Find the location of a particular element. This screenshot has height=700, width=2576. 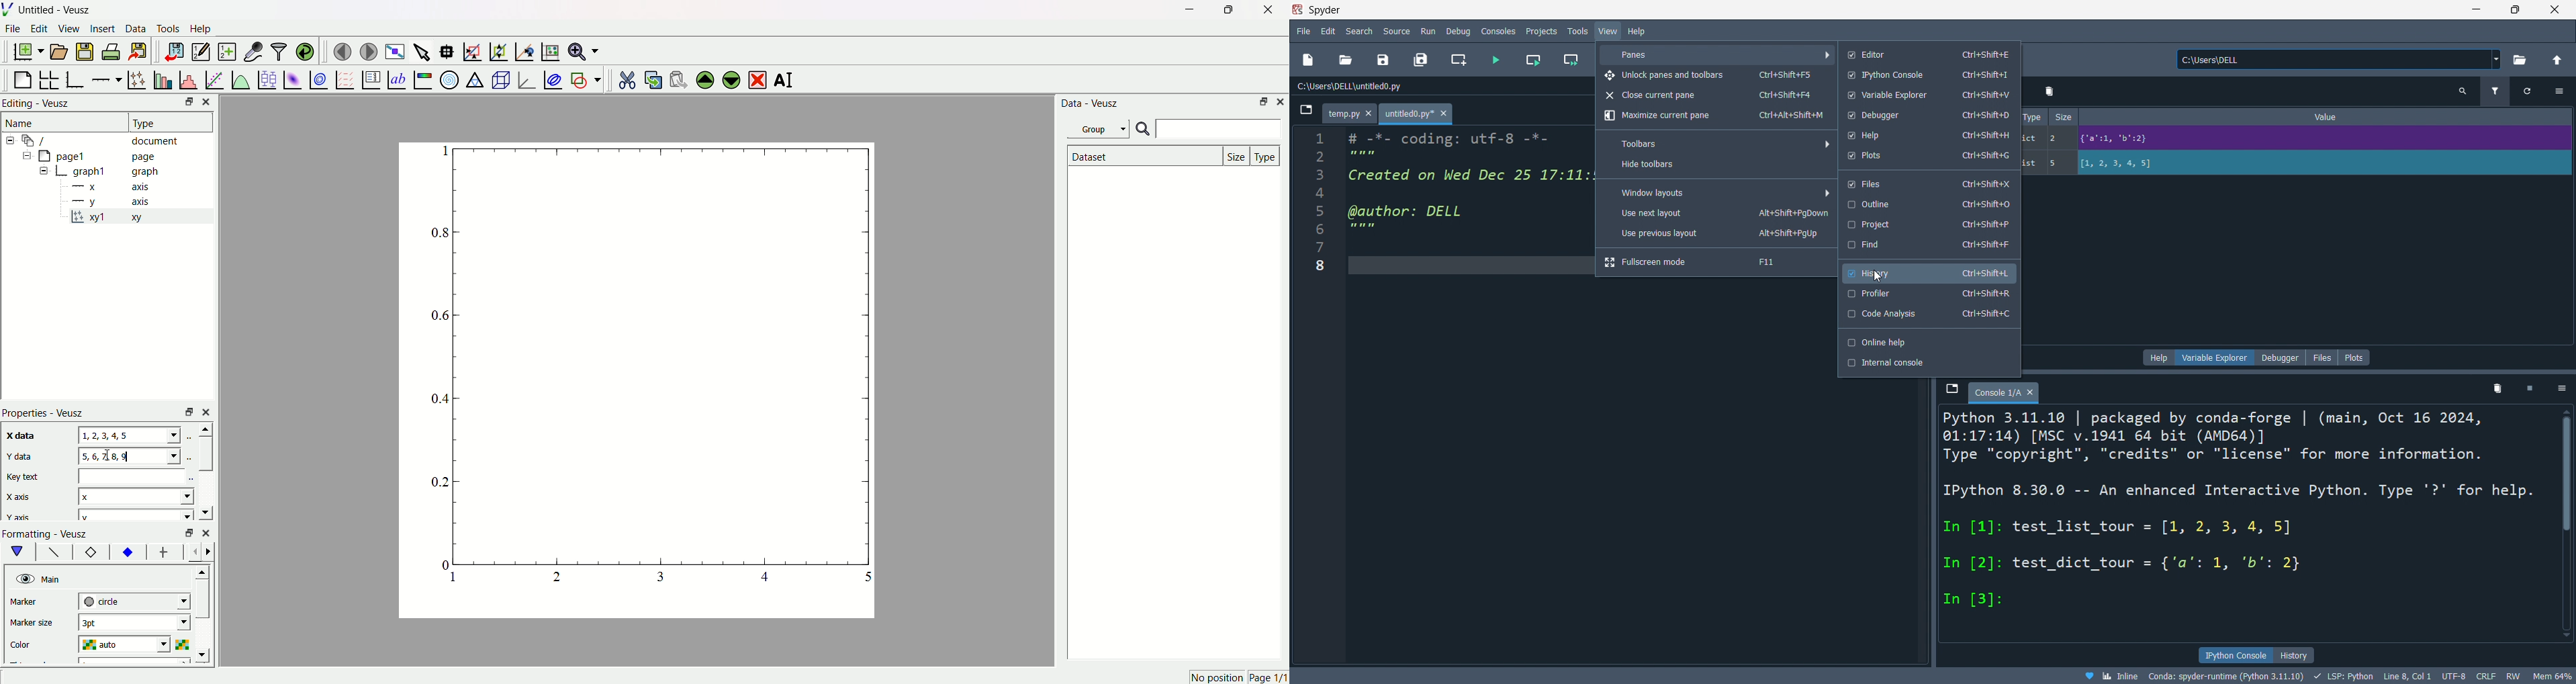

cursor is located at coordinates (1878, 276).